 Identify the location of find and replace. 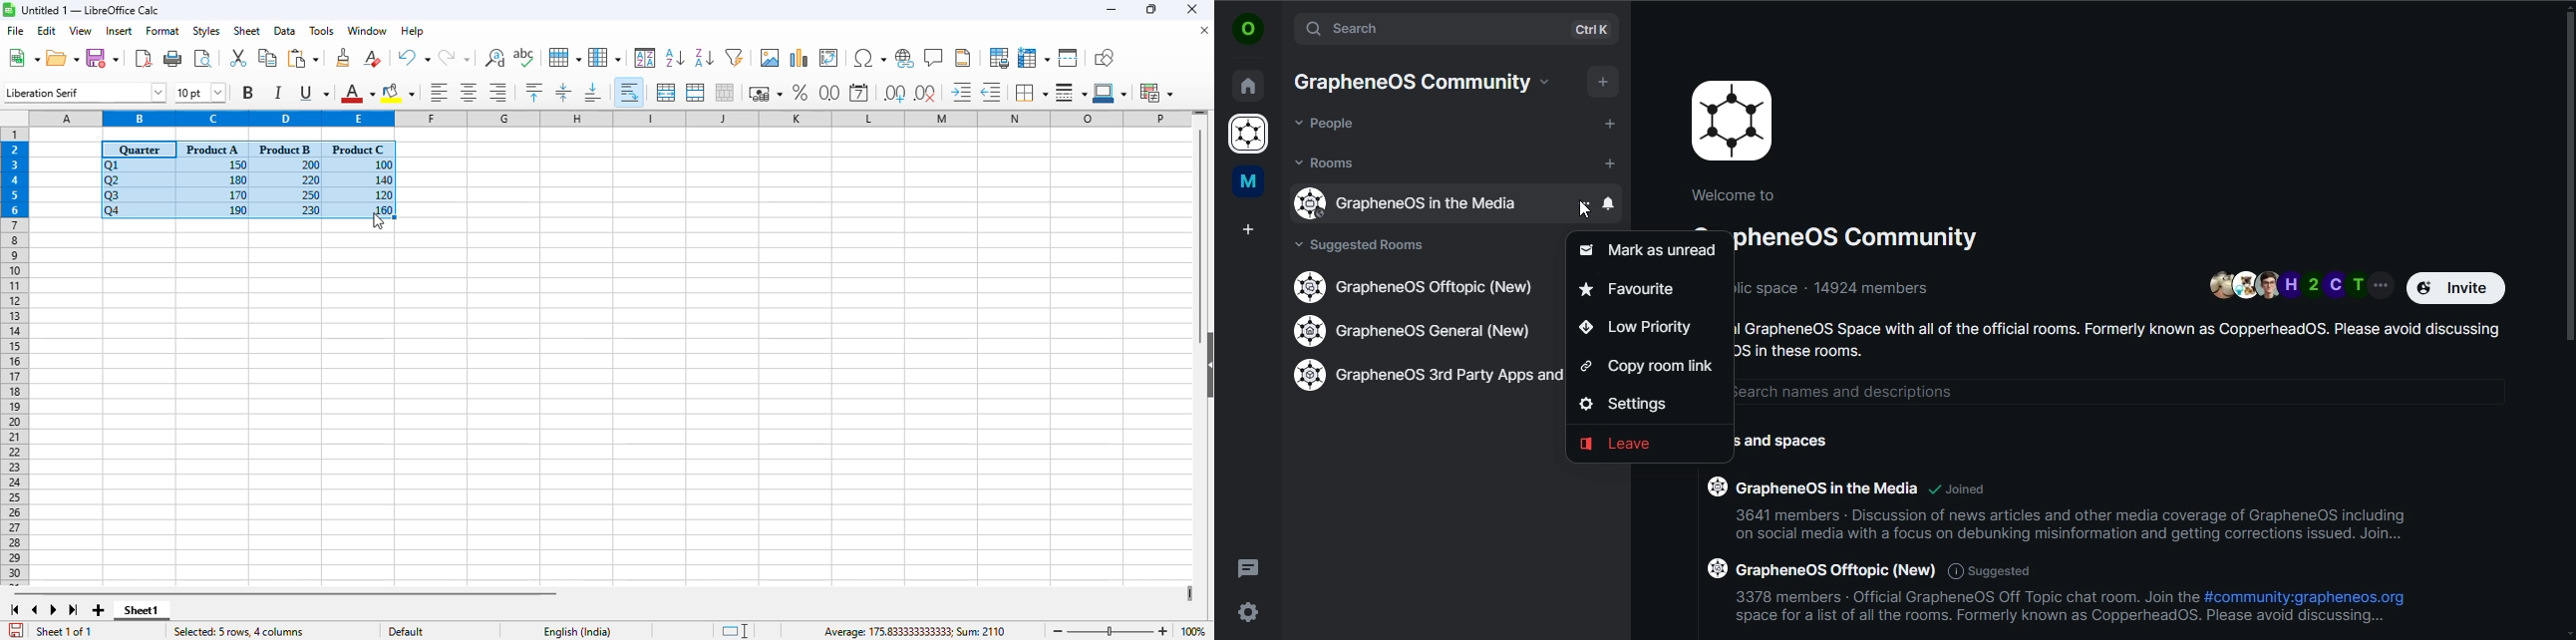
(494, 57).